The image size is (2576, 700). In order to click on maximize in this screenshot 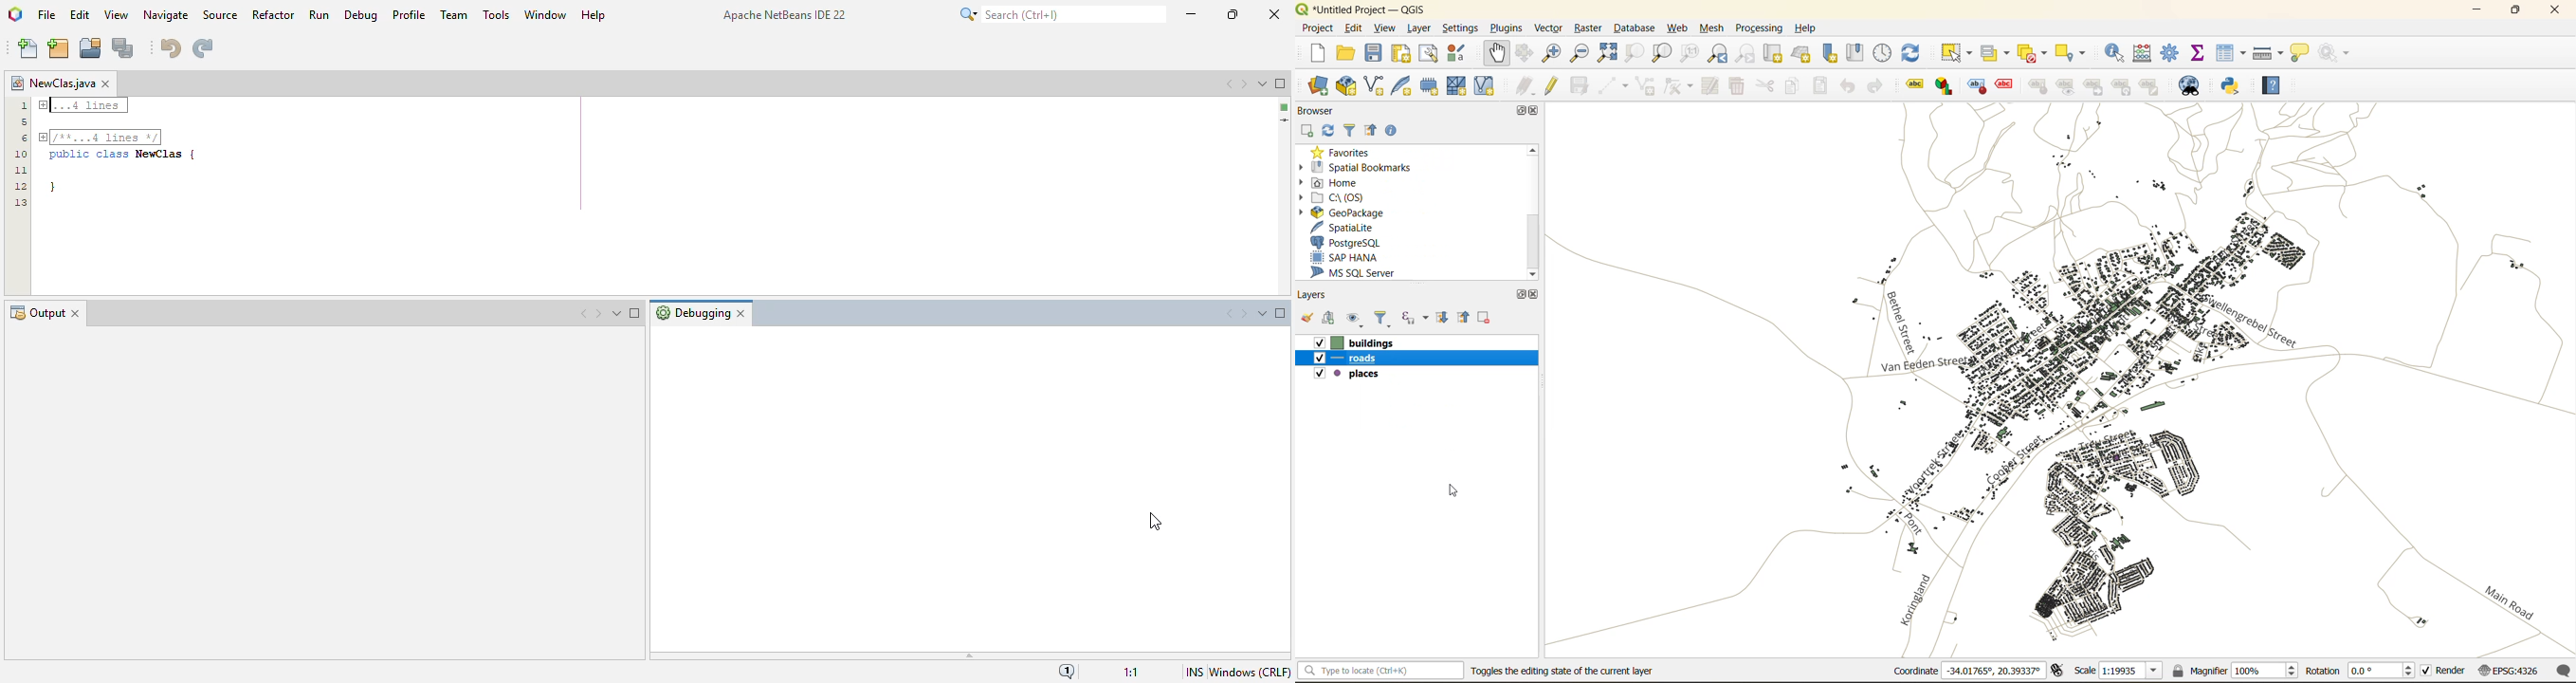, I will do `click(1520, 110)`.